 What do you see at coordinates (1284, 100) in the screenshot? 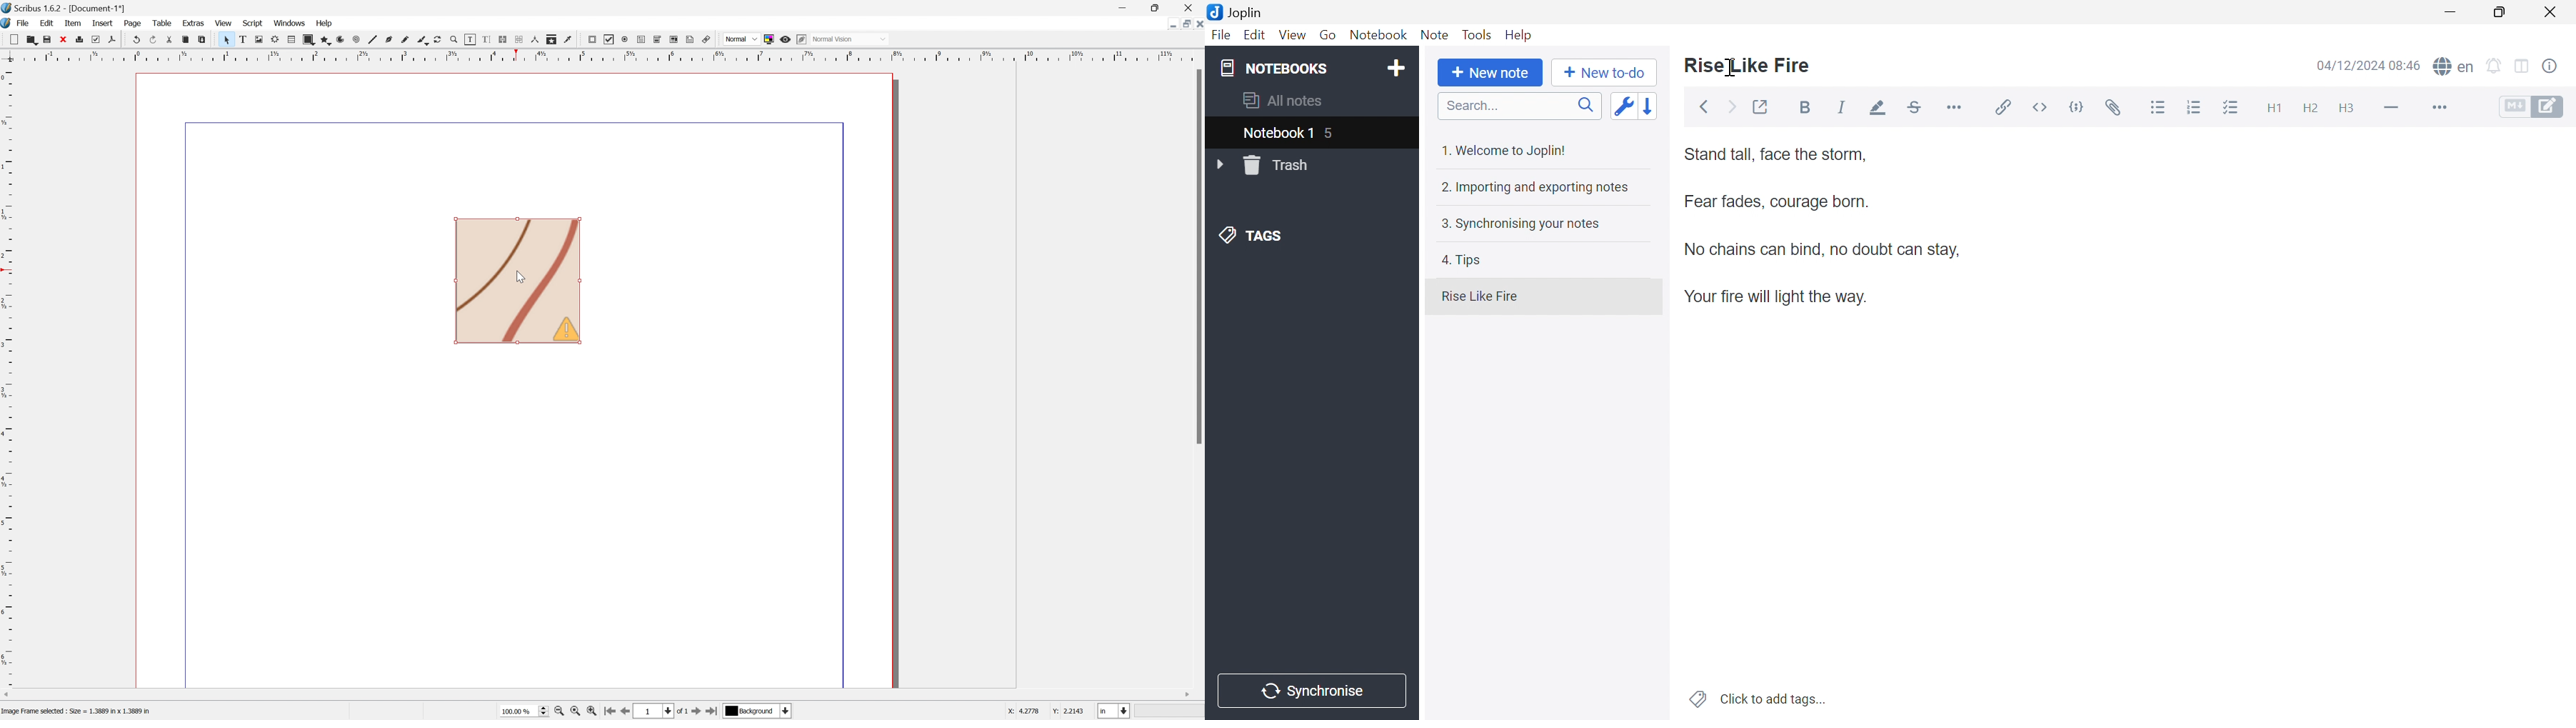
I see `All notes` at bounding box center [1284, 100].